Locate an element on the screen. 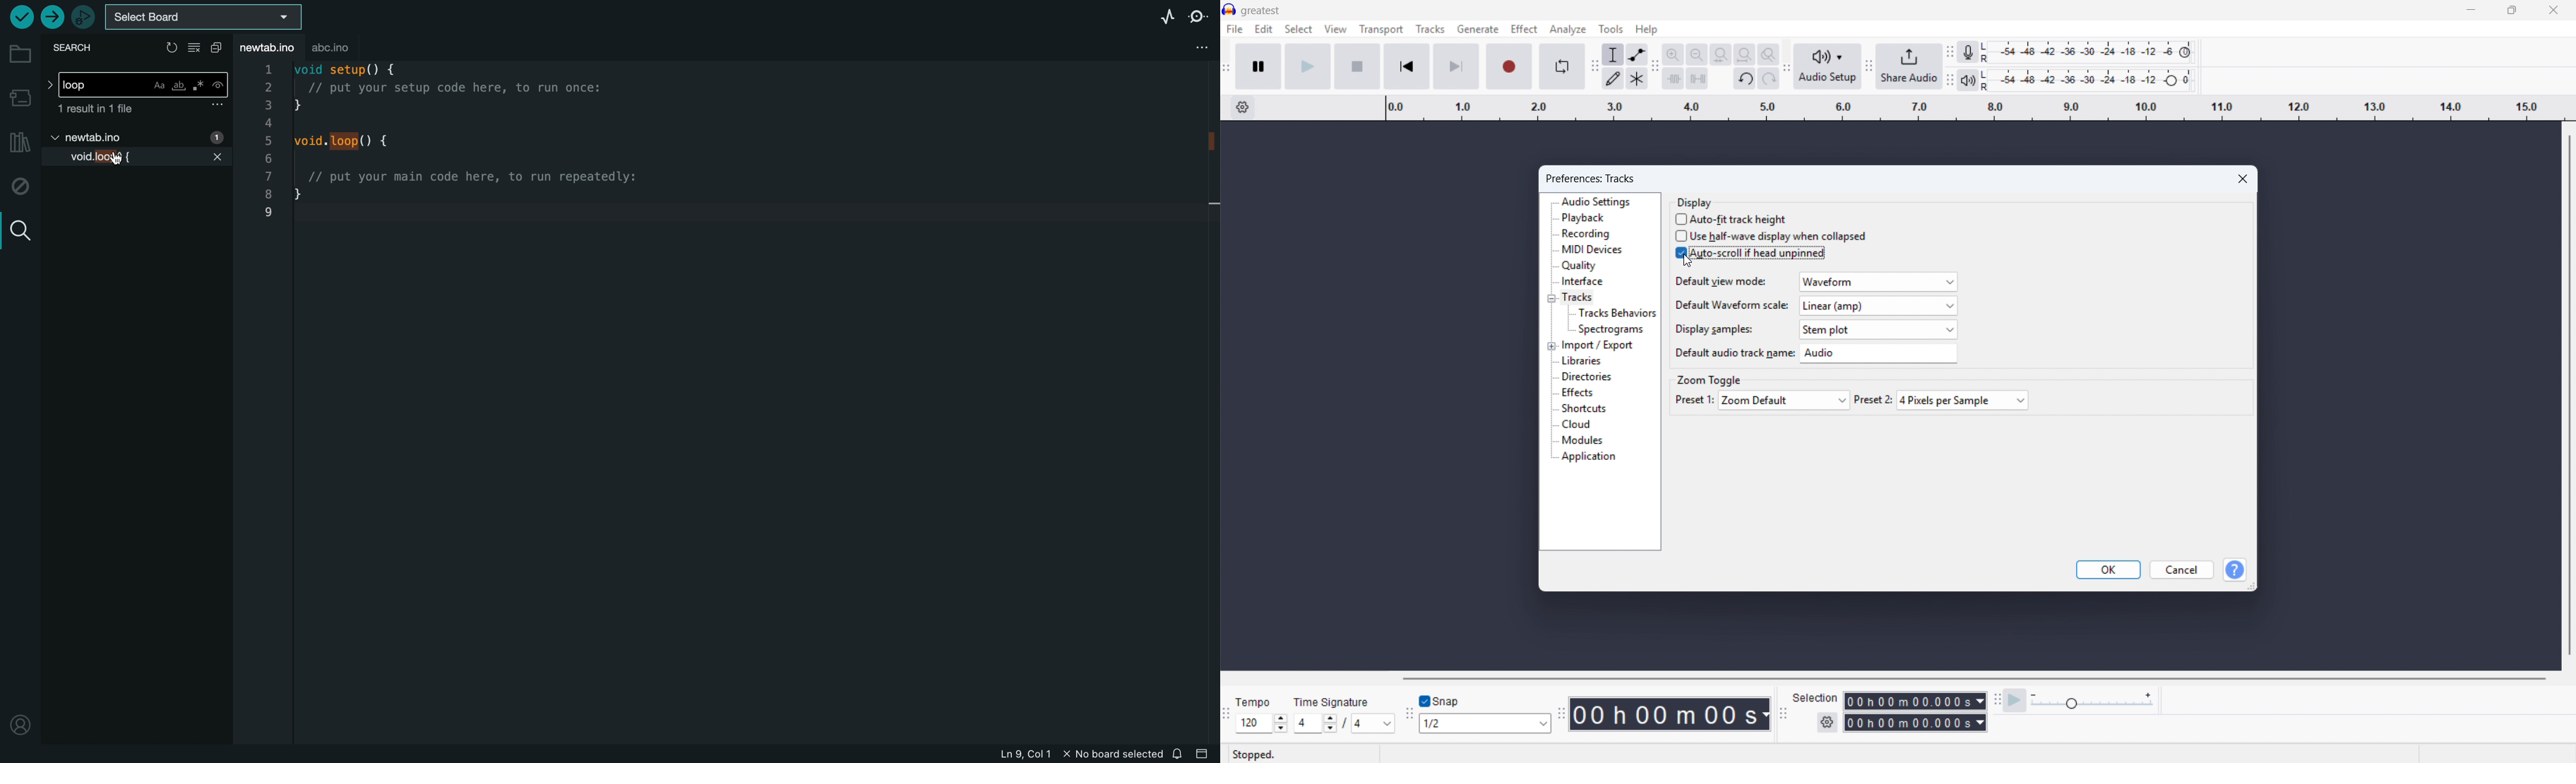 This screenshot has width=2576, height=784. preset 2 is located at coordinates (1875, 399).